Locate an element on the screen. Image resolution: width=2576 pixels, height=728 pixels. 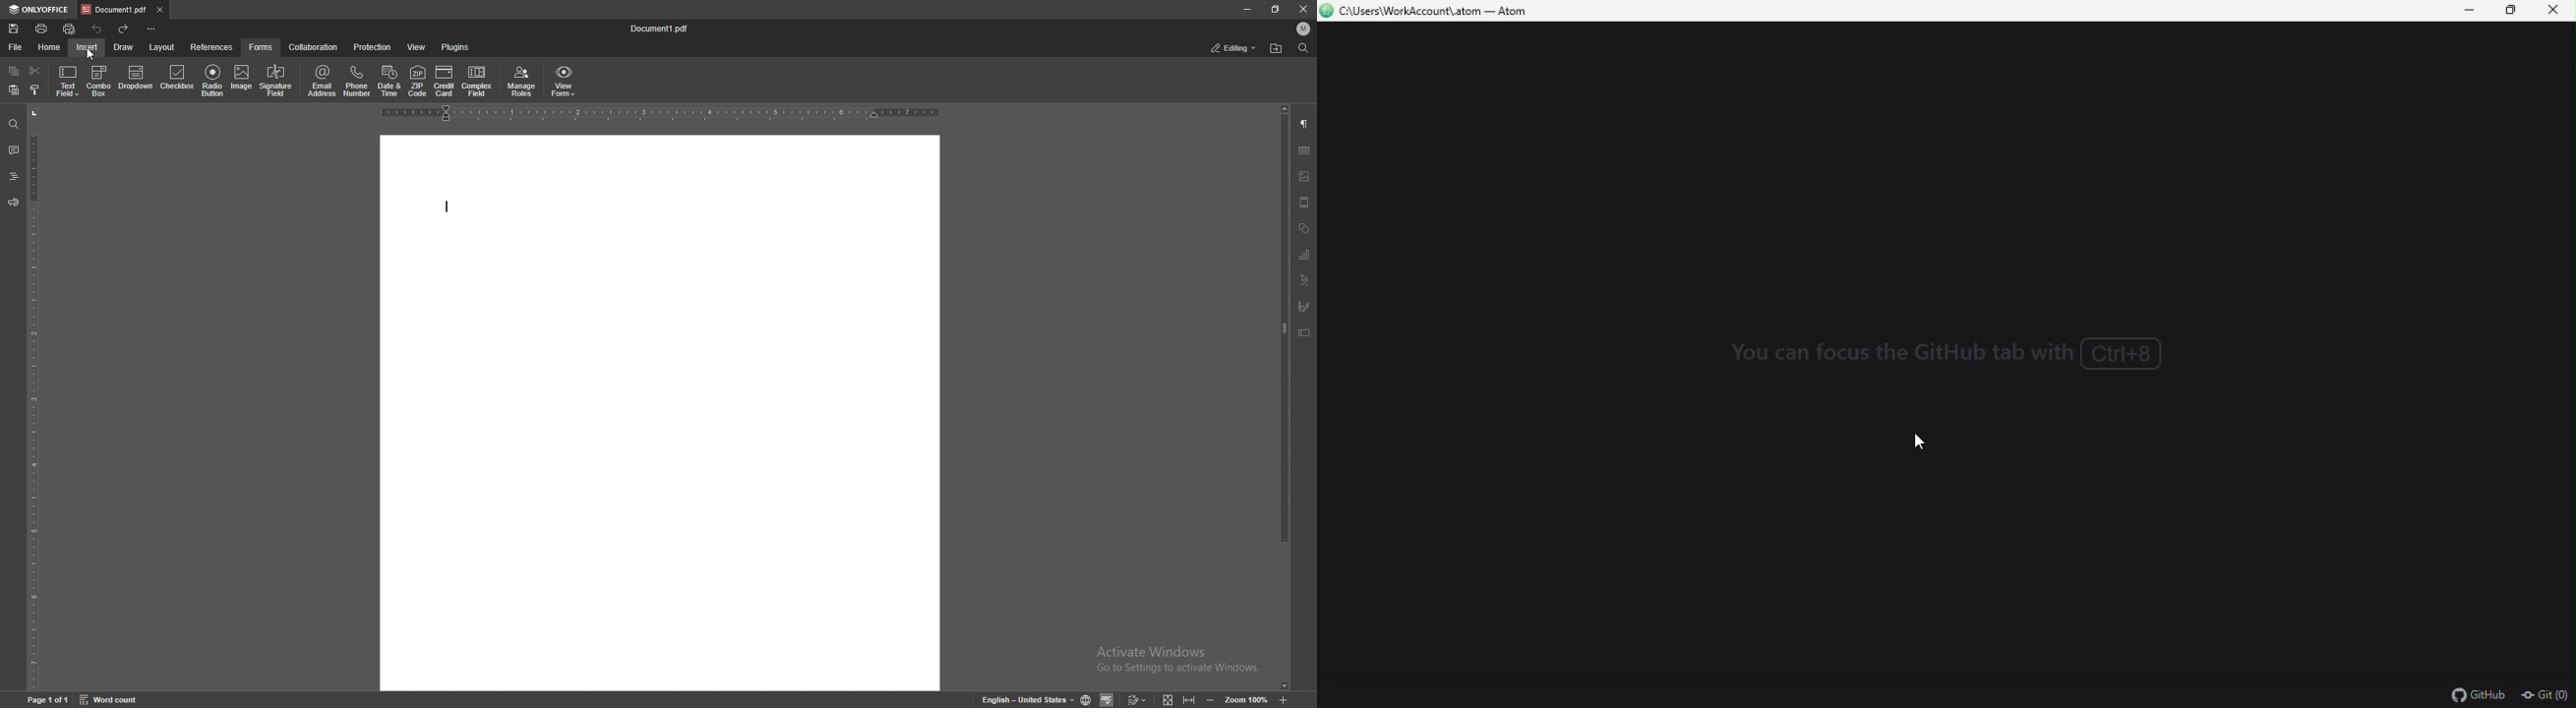
collaboration is located at coordinates (313, 47).